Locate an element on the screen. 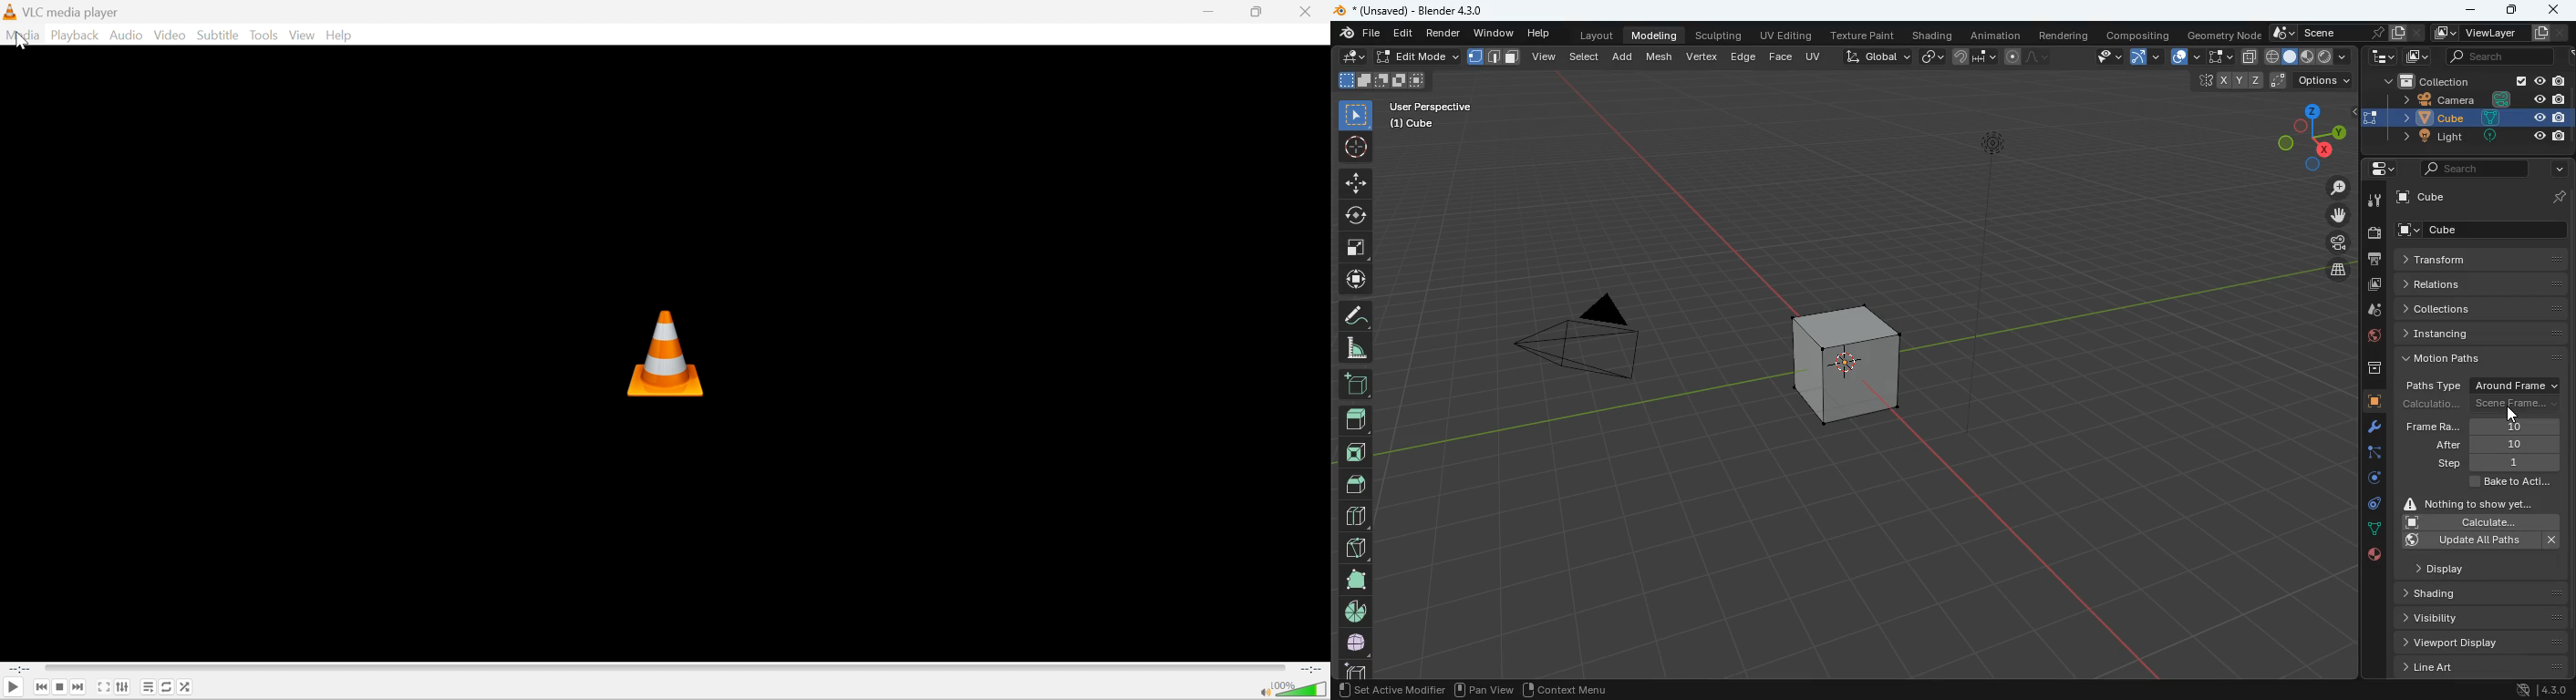 Image resolution: width=2576 pixels, height=700 pixels. Next media in the playlist, skip forward when held is located at coordinates (79, 686).